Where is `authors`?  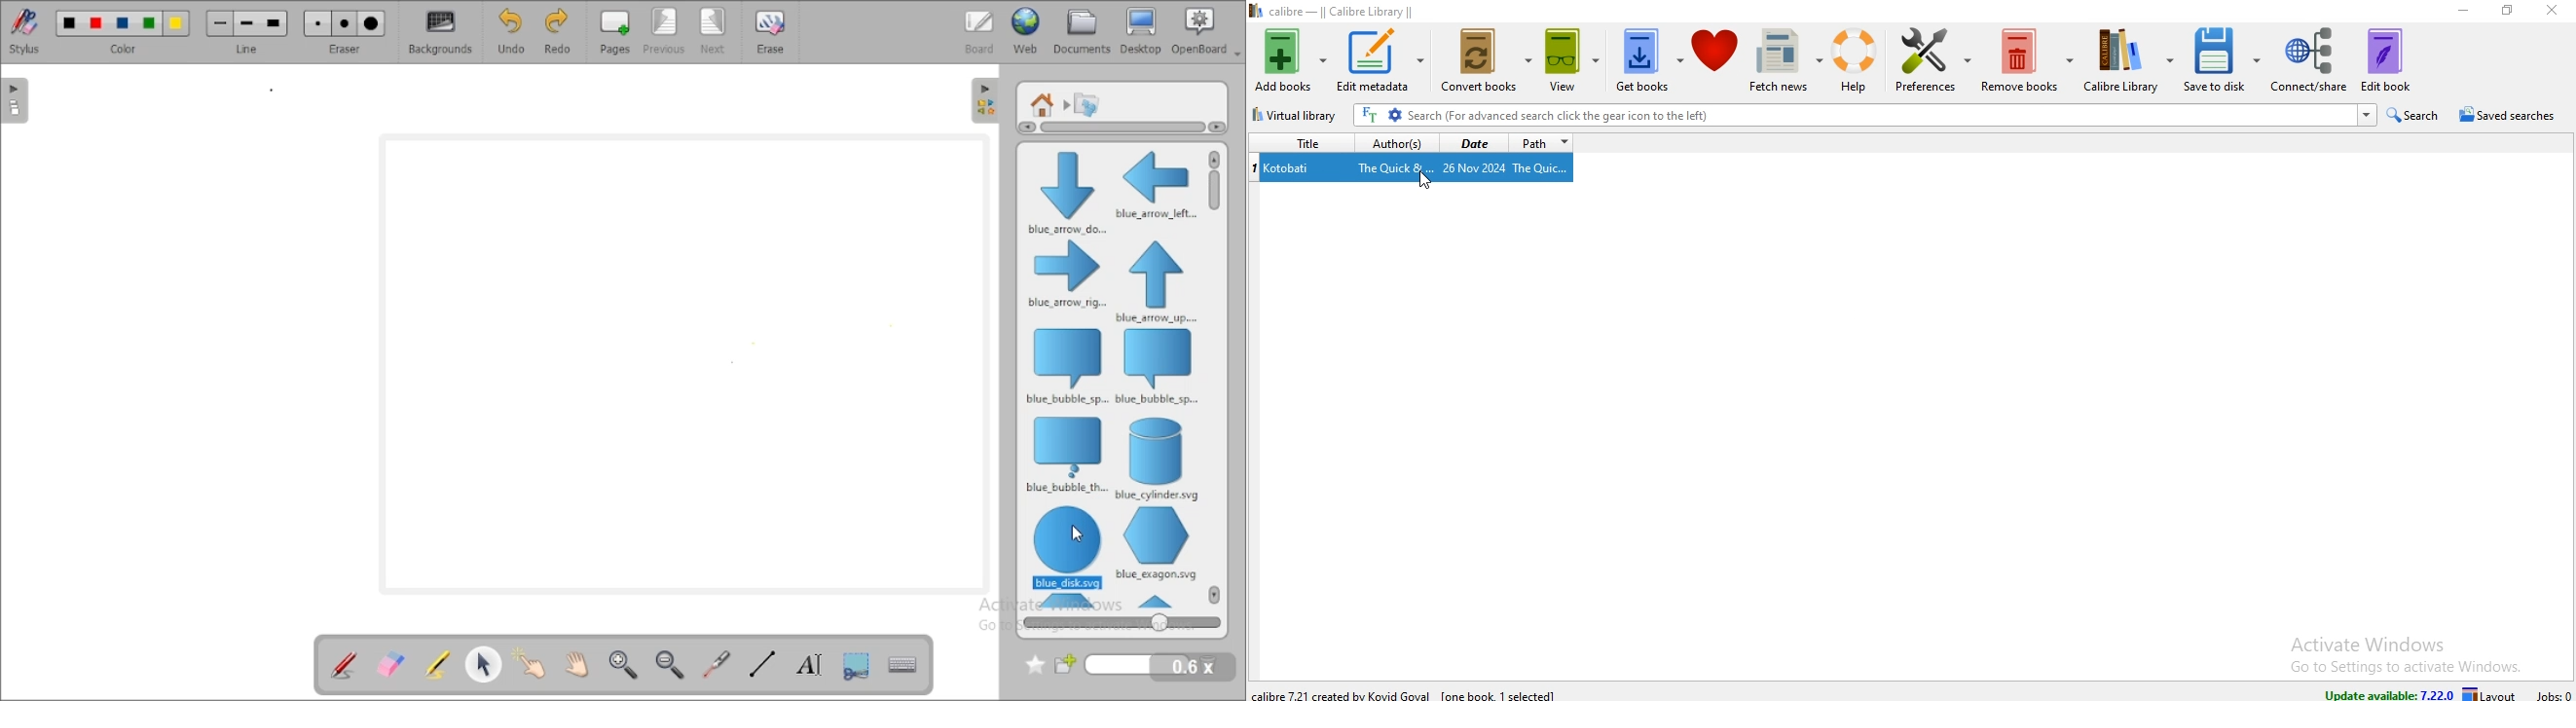
authors is located at coordinates (1396, 143).